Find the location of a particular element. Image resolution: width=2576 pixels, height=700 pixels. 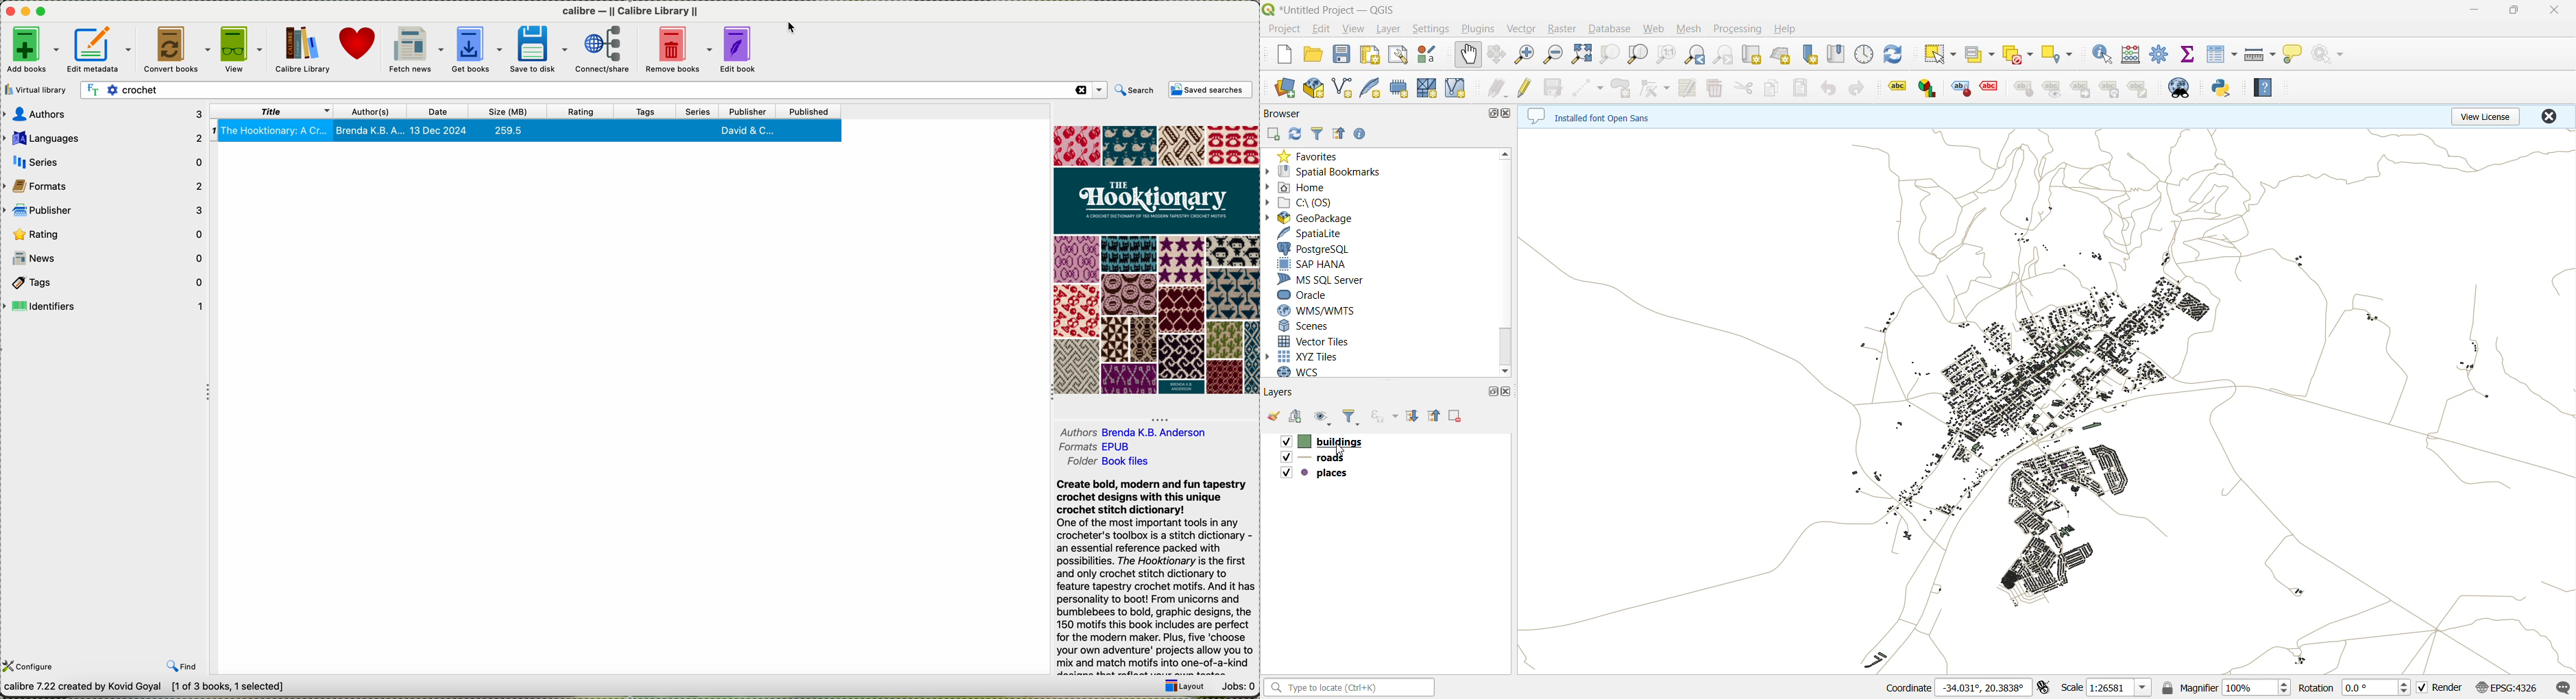

convert books is located at coordinates (176, 48).